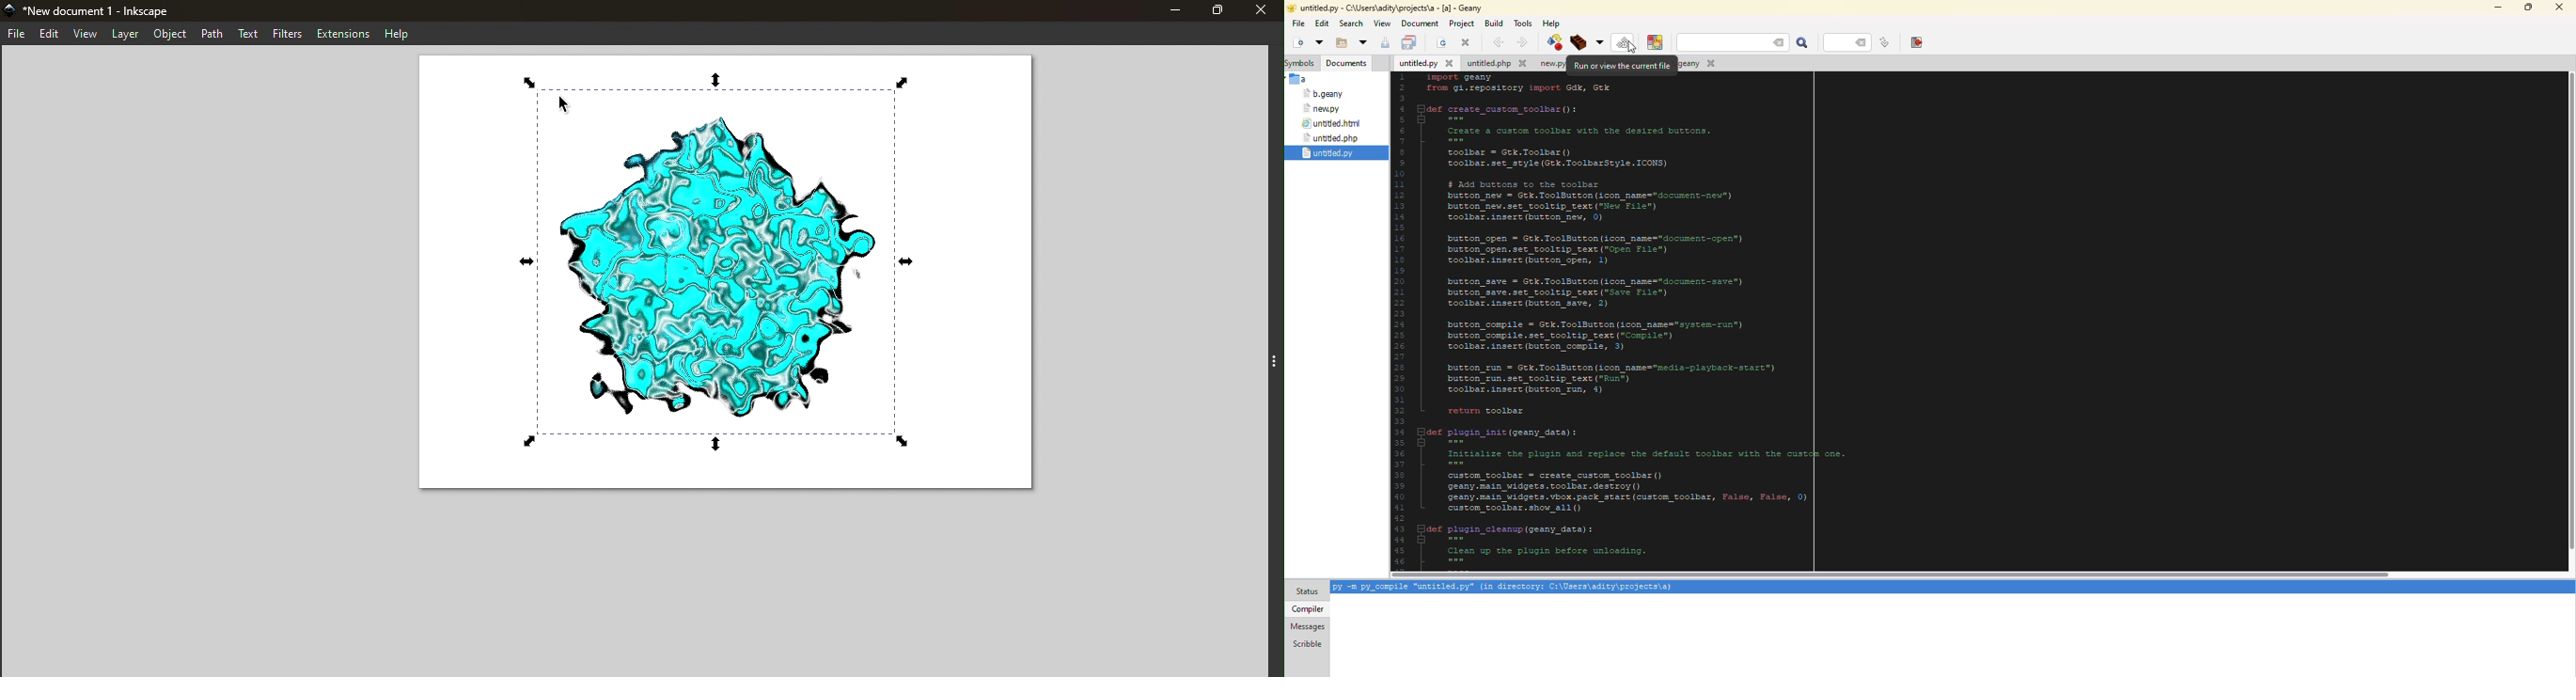 The height and width of the screenshot is (700, 2576). Describe the element at coordinates (560, 106) in the screenshot. I see `Cursor` at that location.